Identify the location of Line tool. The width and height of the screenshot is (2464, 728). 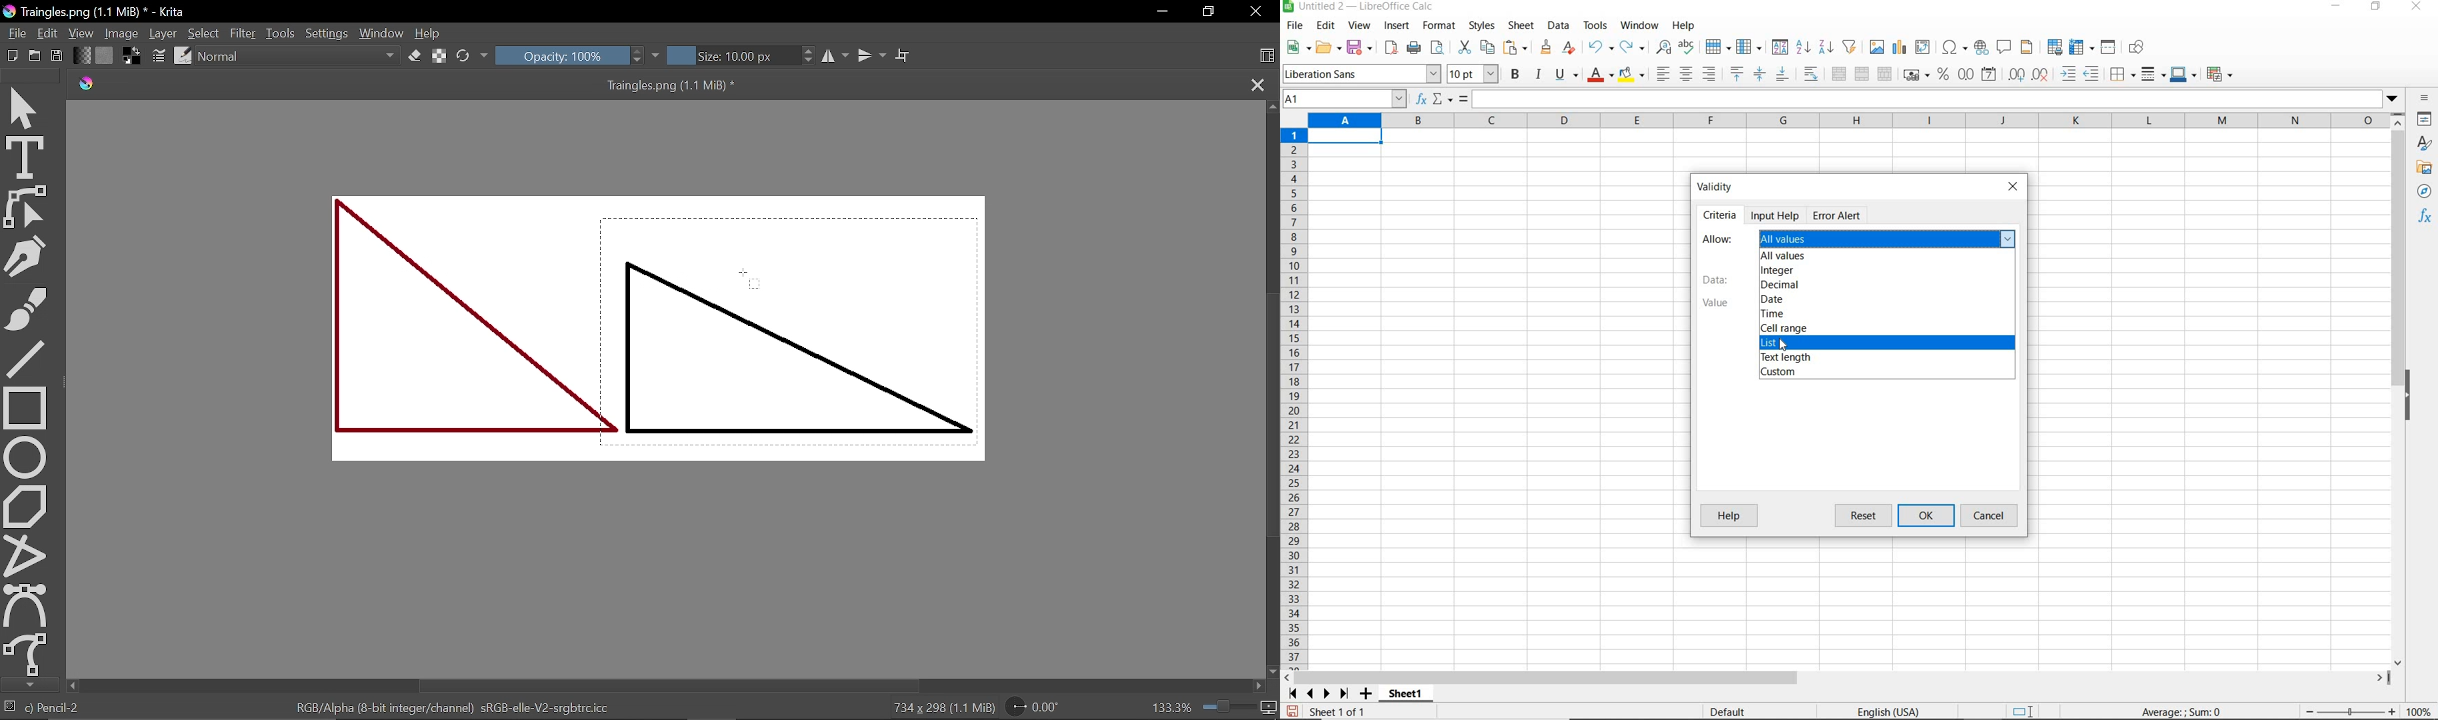
(28, 359).